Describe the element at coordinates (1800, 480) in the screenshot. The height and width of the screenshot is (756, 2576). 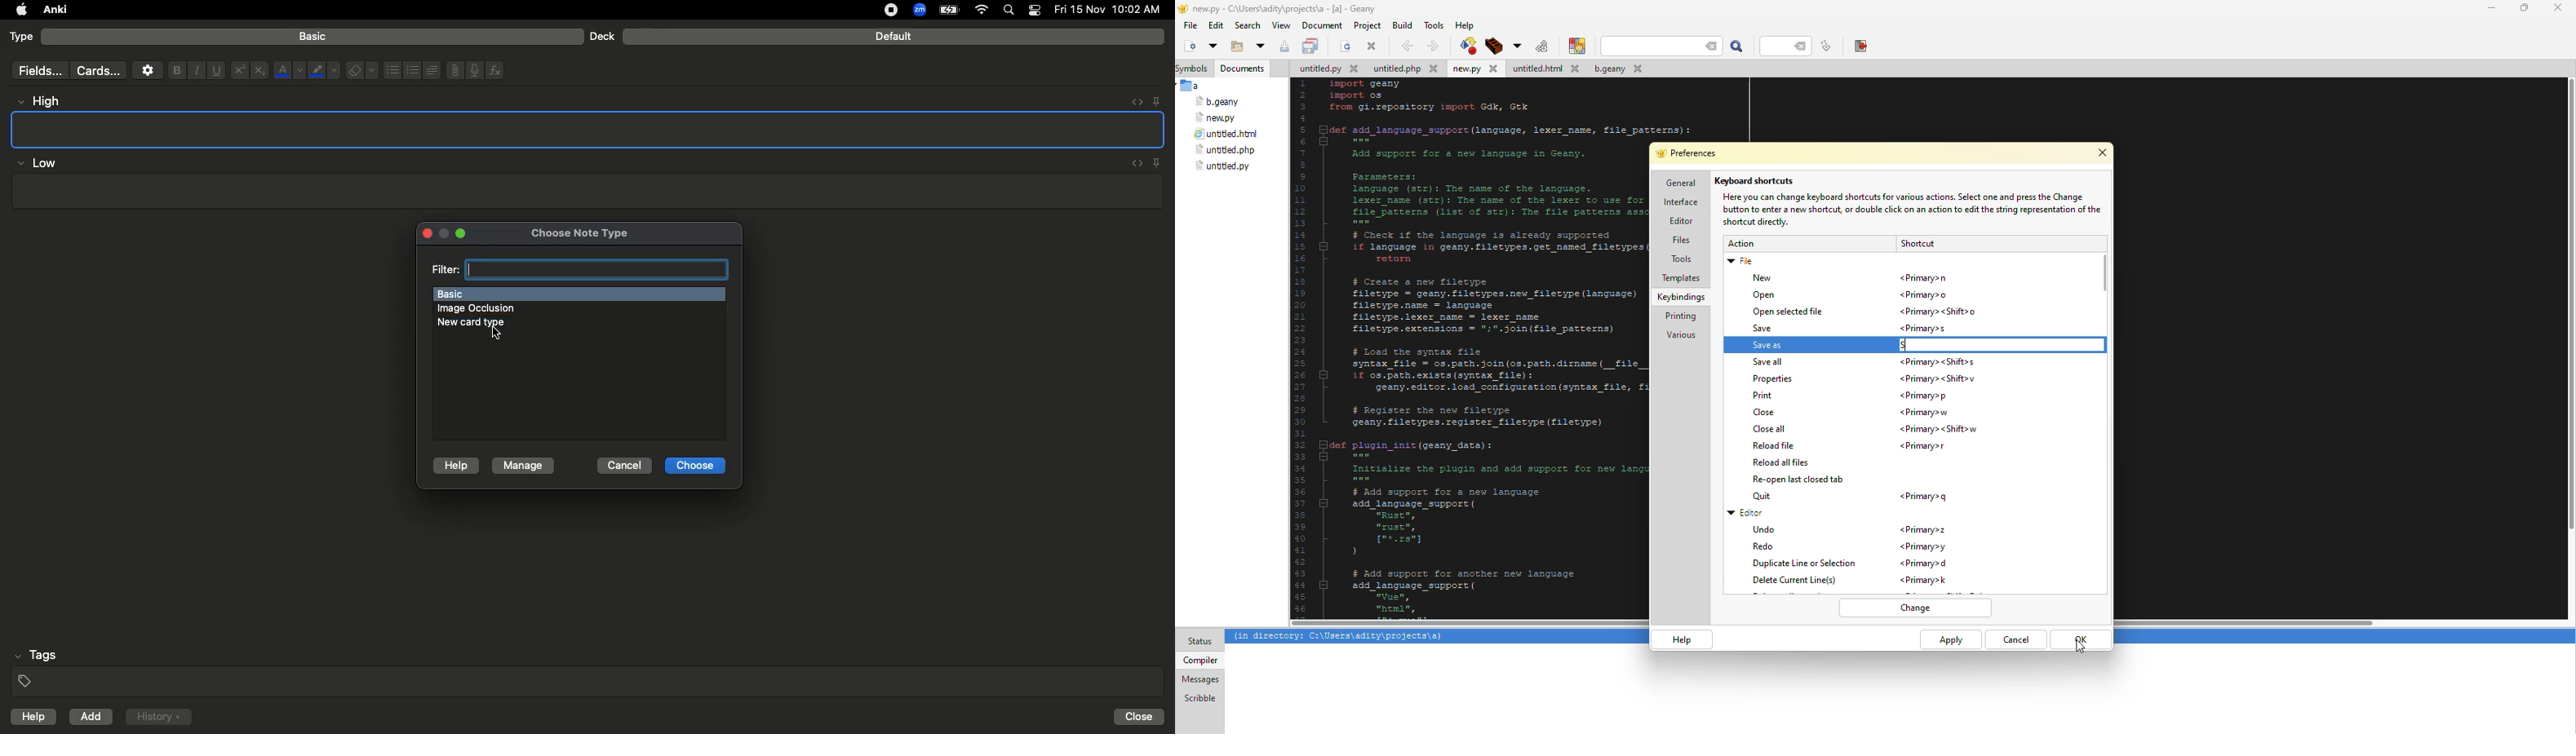
I see `reopen` at that location.